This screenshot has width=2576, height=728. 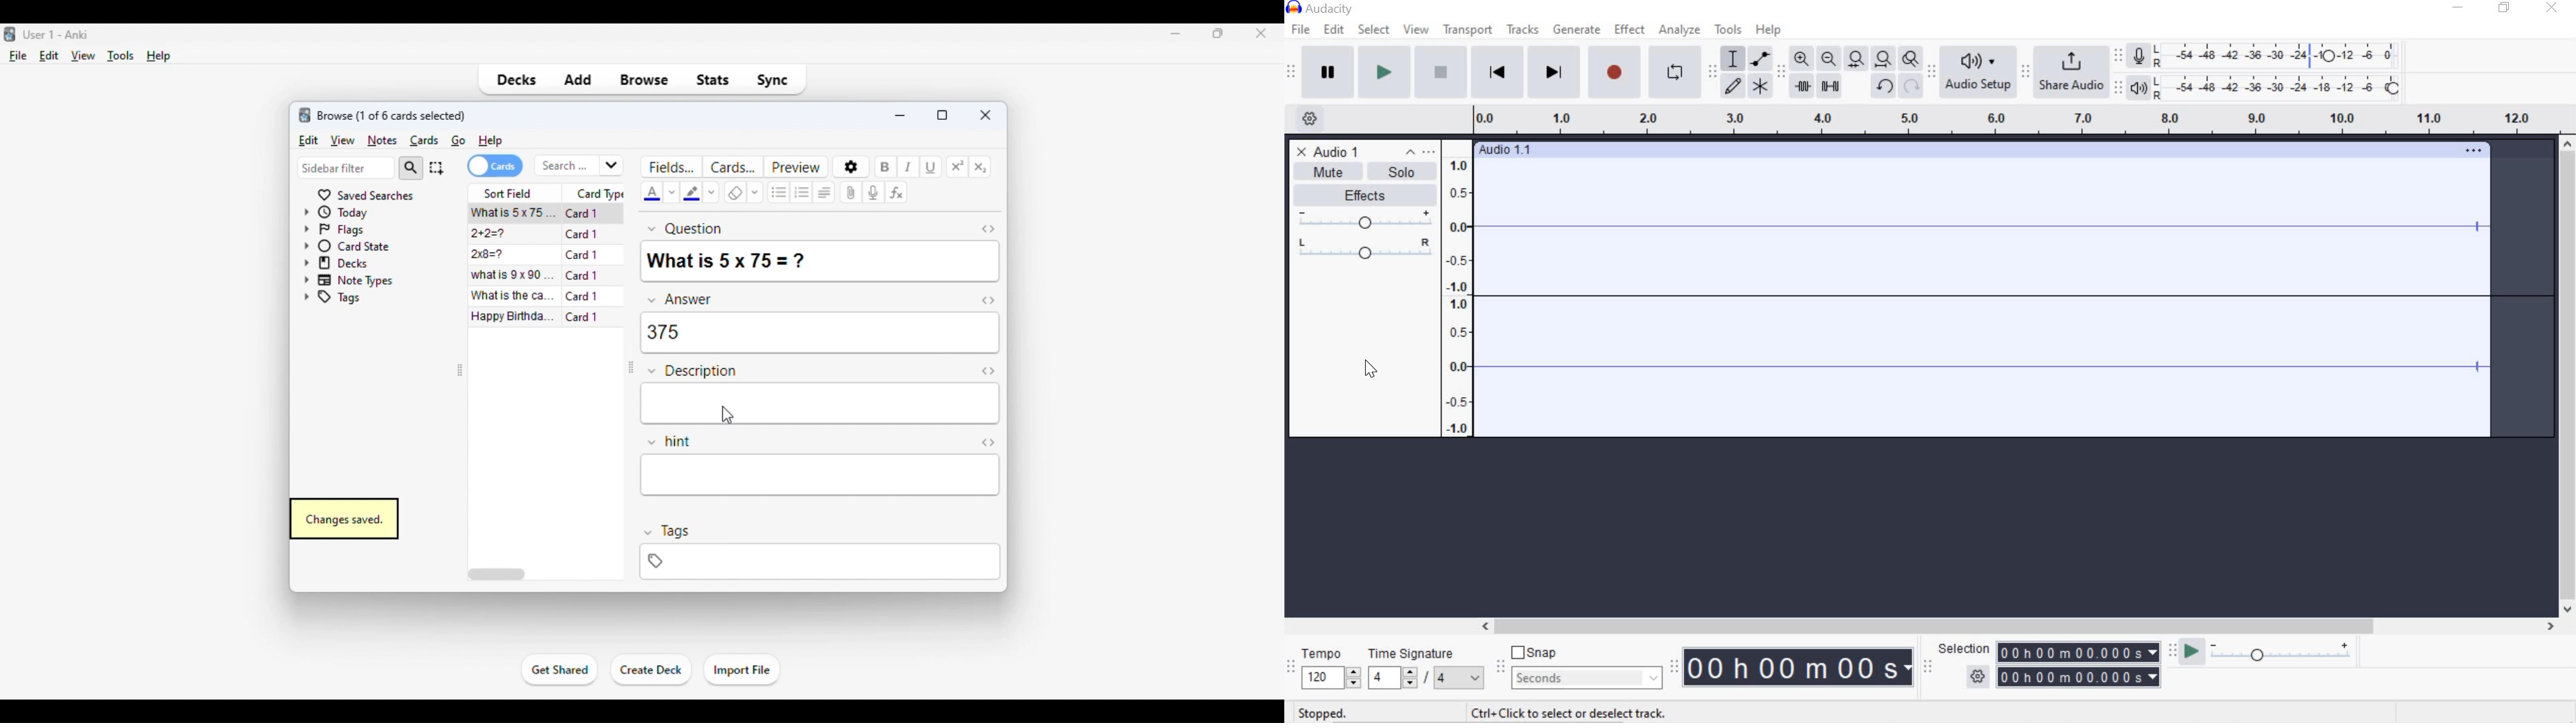 I want to click on close, so click(x=1257, y=34).